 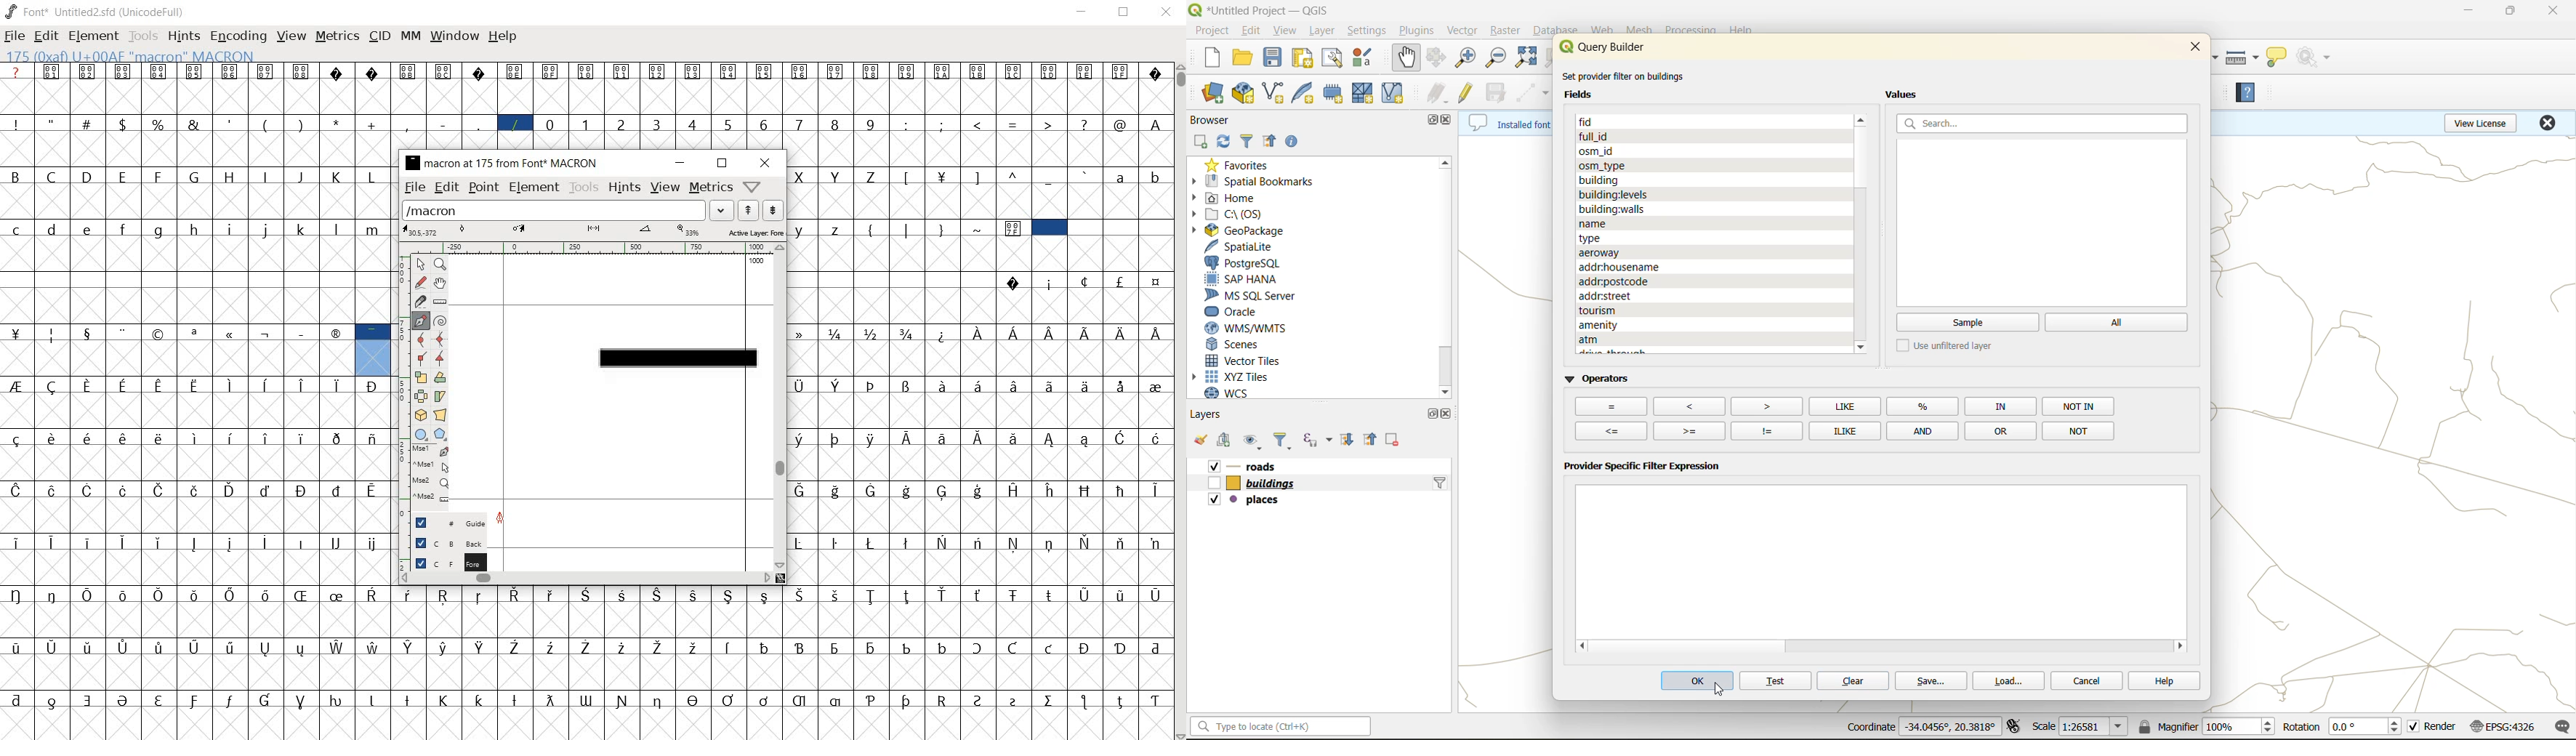 I want to click on Symbol, so click(x=907, y=73).